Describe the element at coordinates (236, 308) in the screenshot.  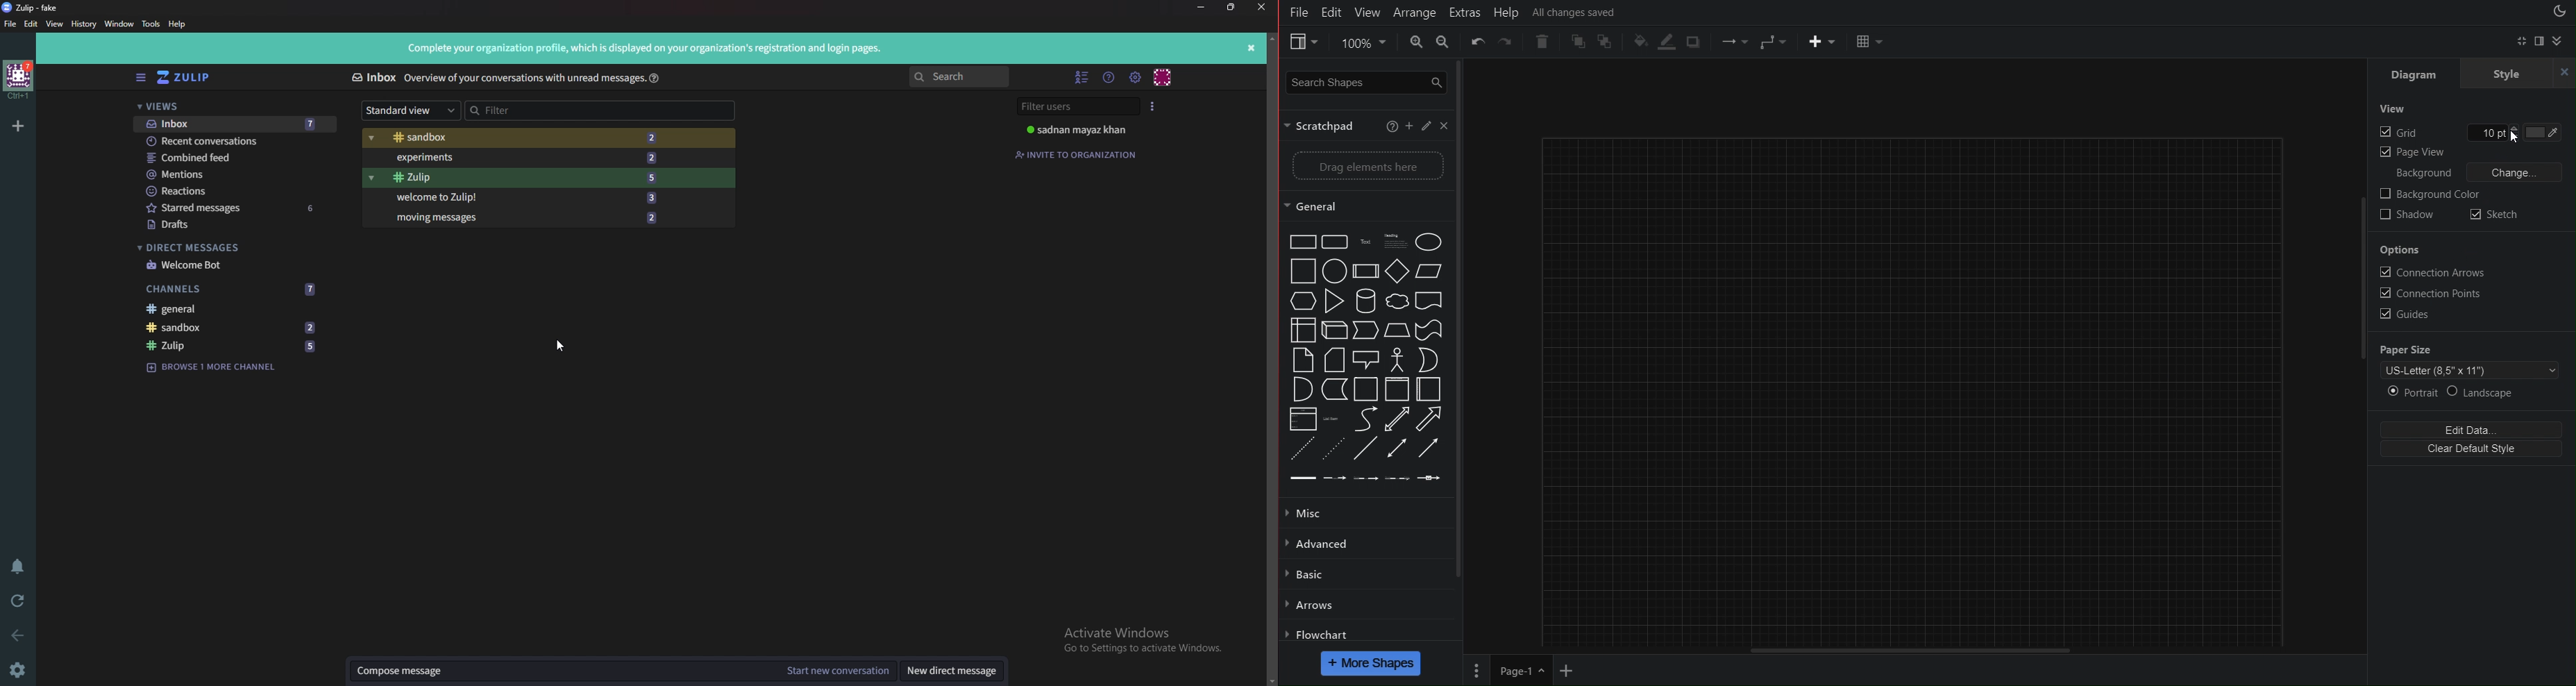
I see `General` at that location.